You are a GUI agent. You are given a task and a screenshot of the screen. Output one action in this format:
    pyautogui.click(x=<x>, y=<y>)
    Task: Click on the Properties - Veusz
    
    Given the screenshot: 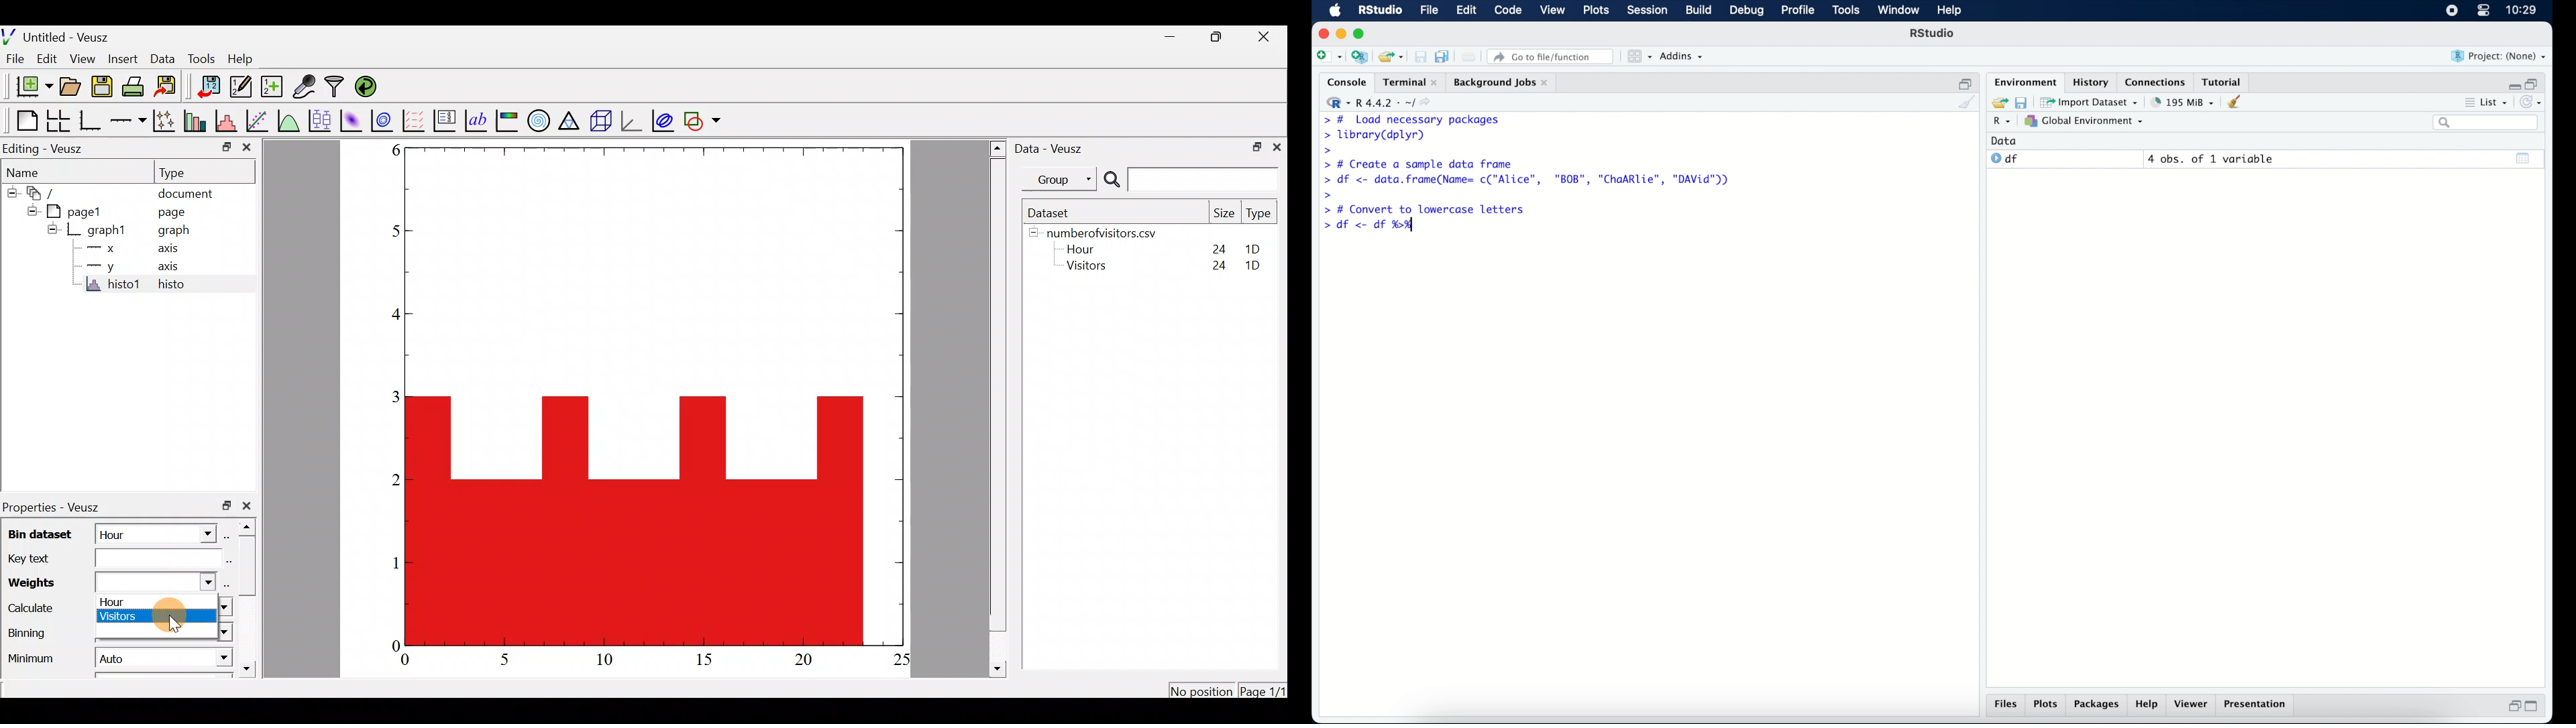 What is the action you would take?
    pyautogui.click(x=53, y=508)
    